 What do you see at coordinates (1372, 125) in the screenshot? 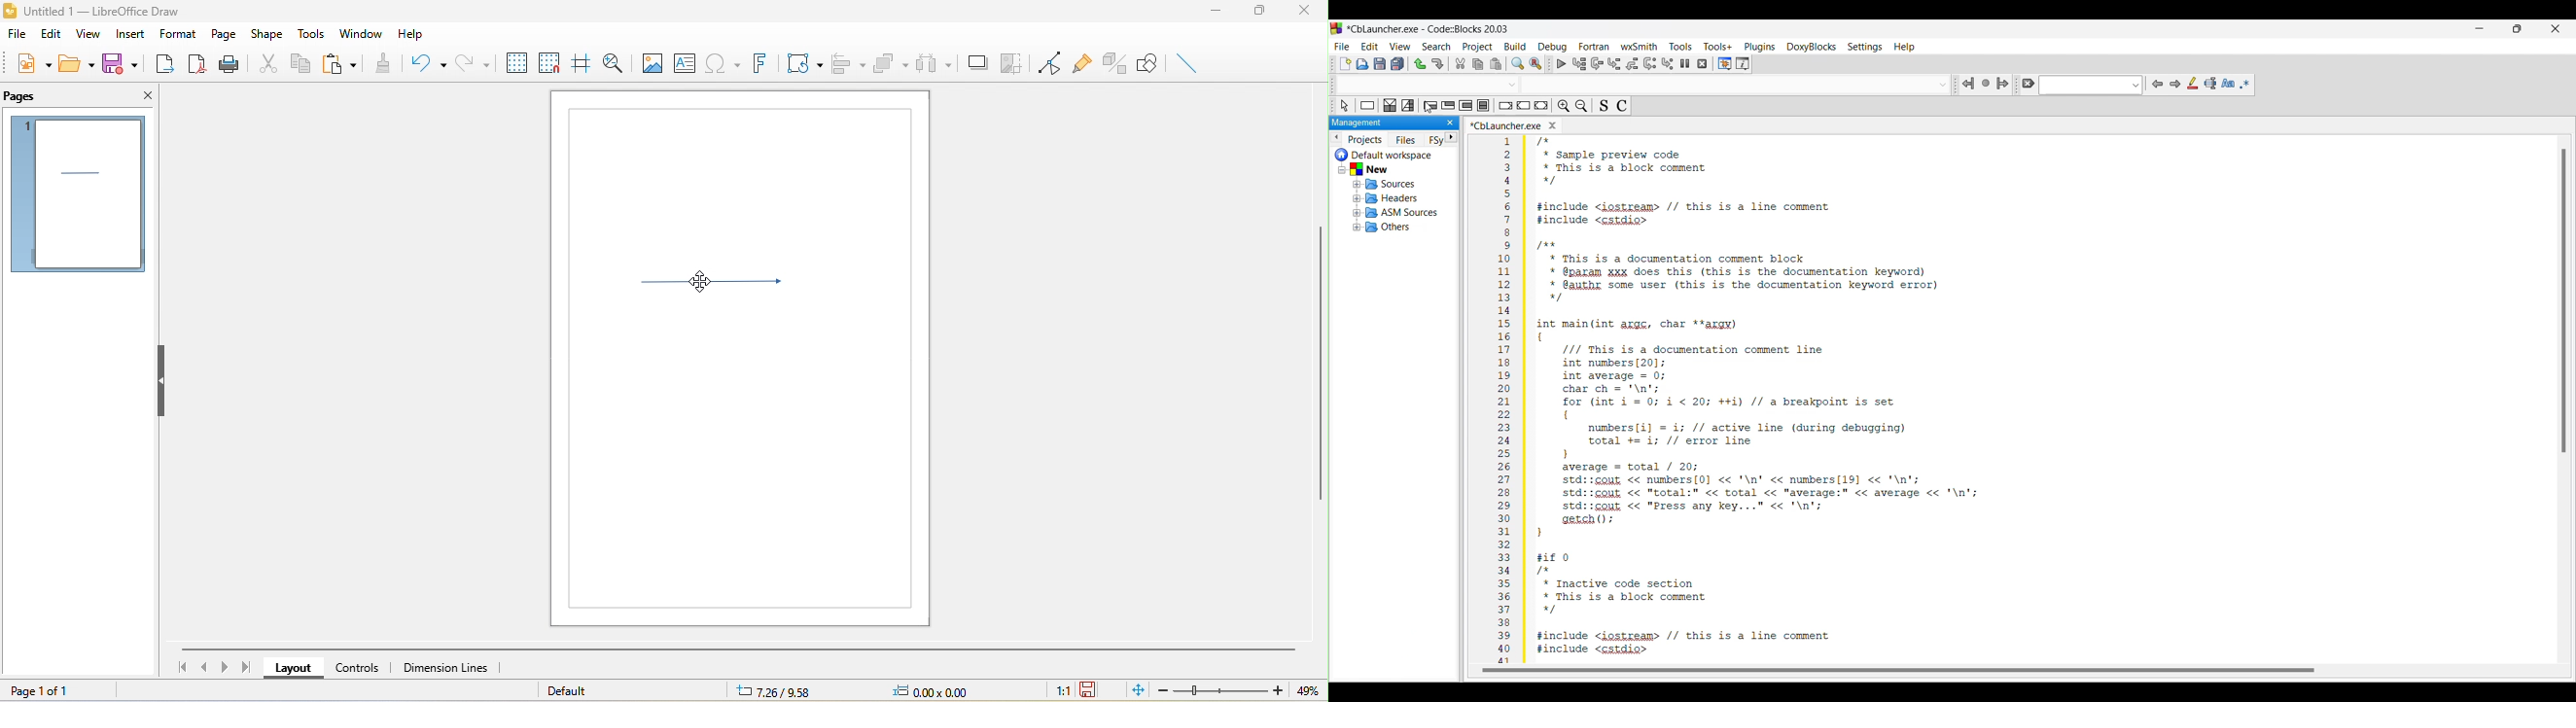
I see `Current tab` at bounding box center [1372, 125].